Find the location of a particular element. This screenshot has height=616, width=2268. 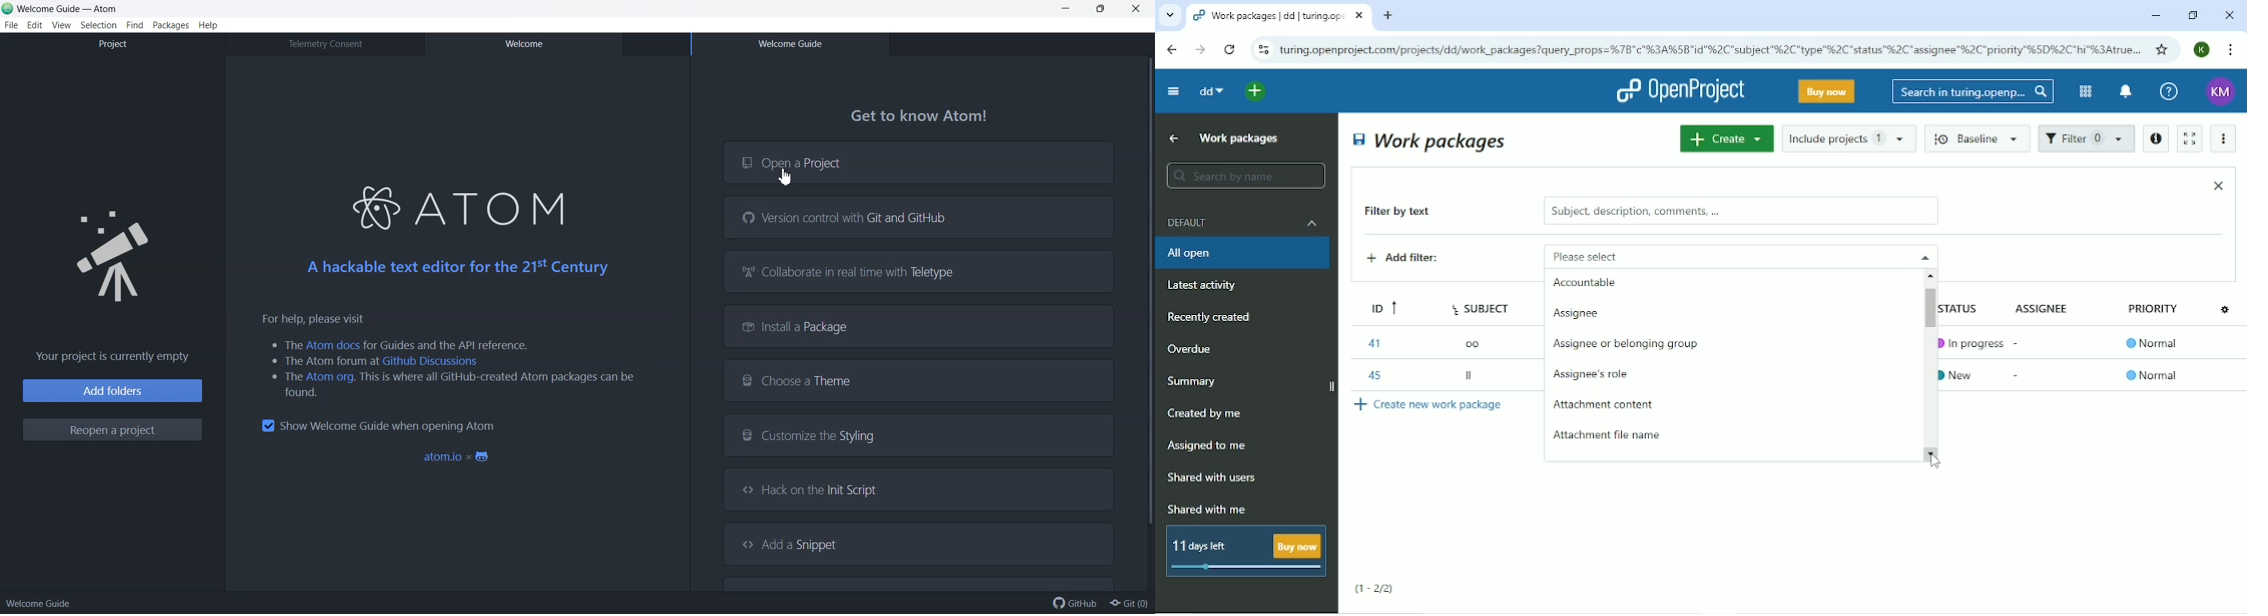

Find is located at coordinates (135, 25).